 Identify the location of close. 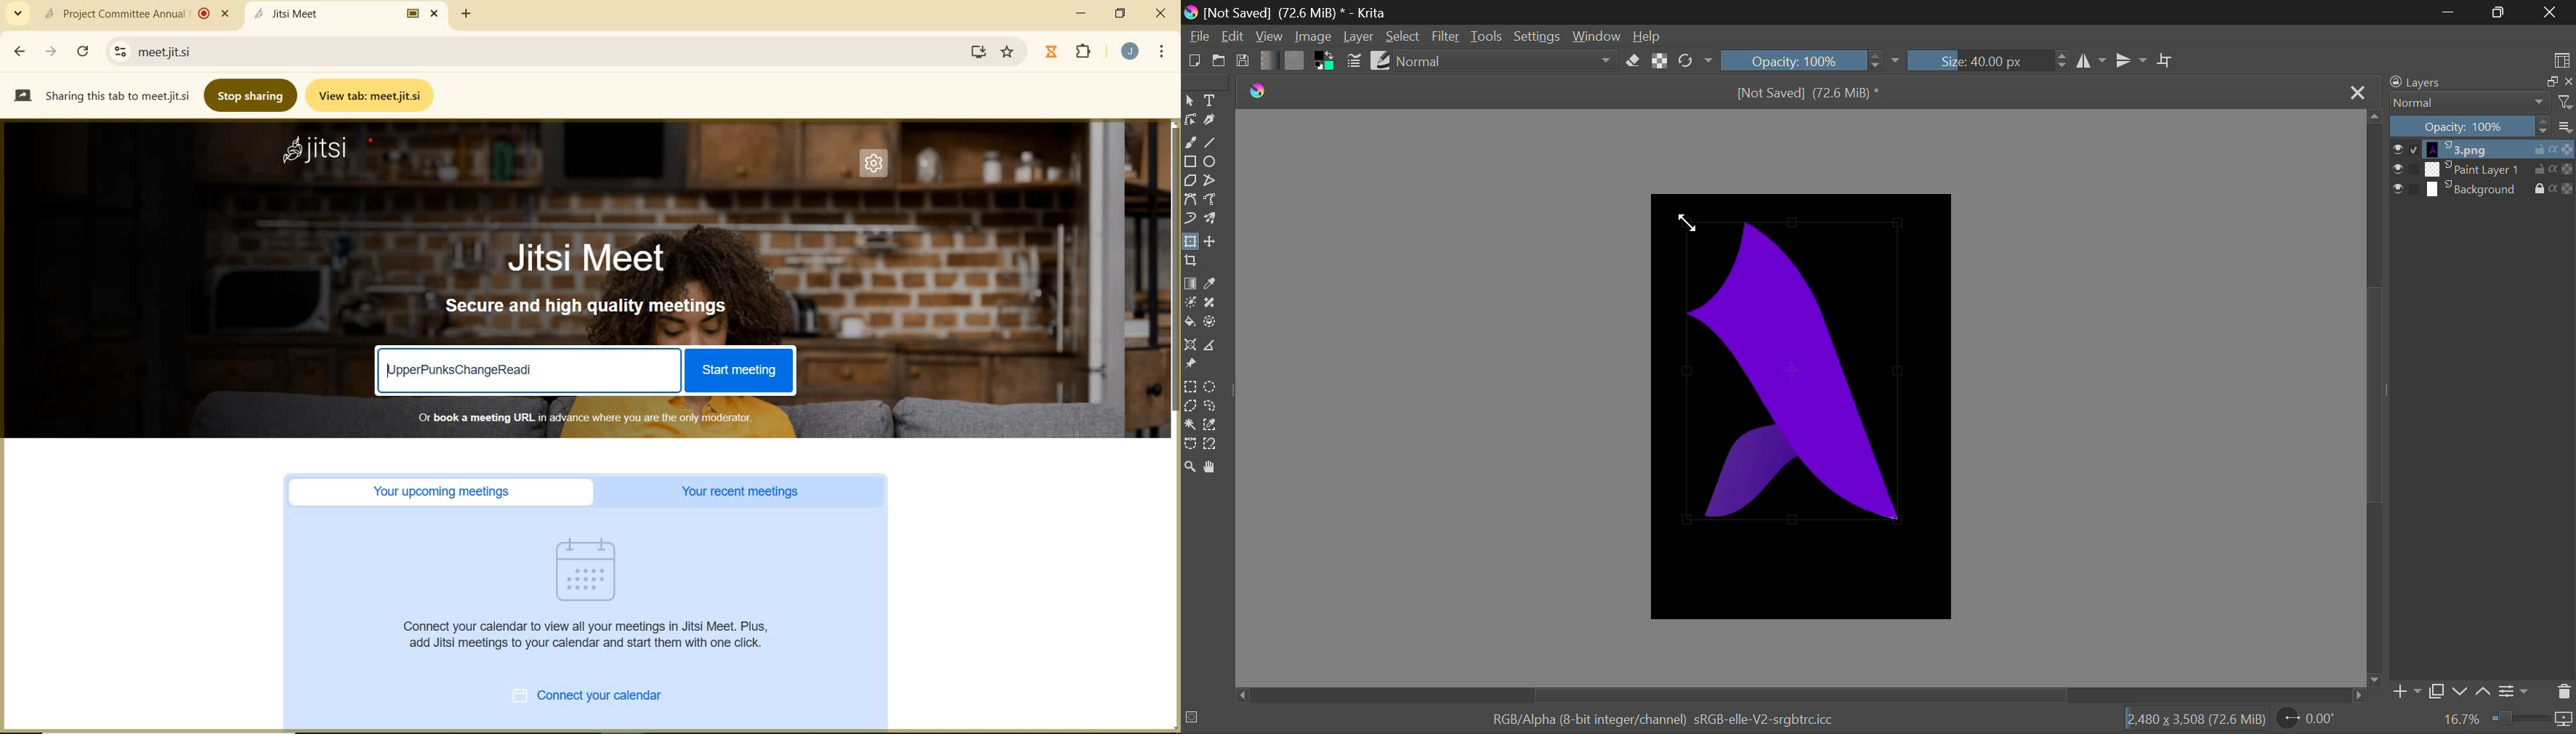
(2567, 81).